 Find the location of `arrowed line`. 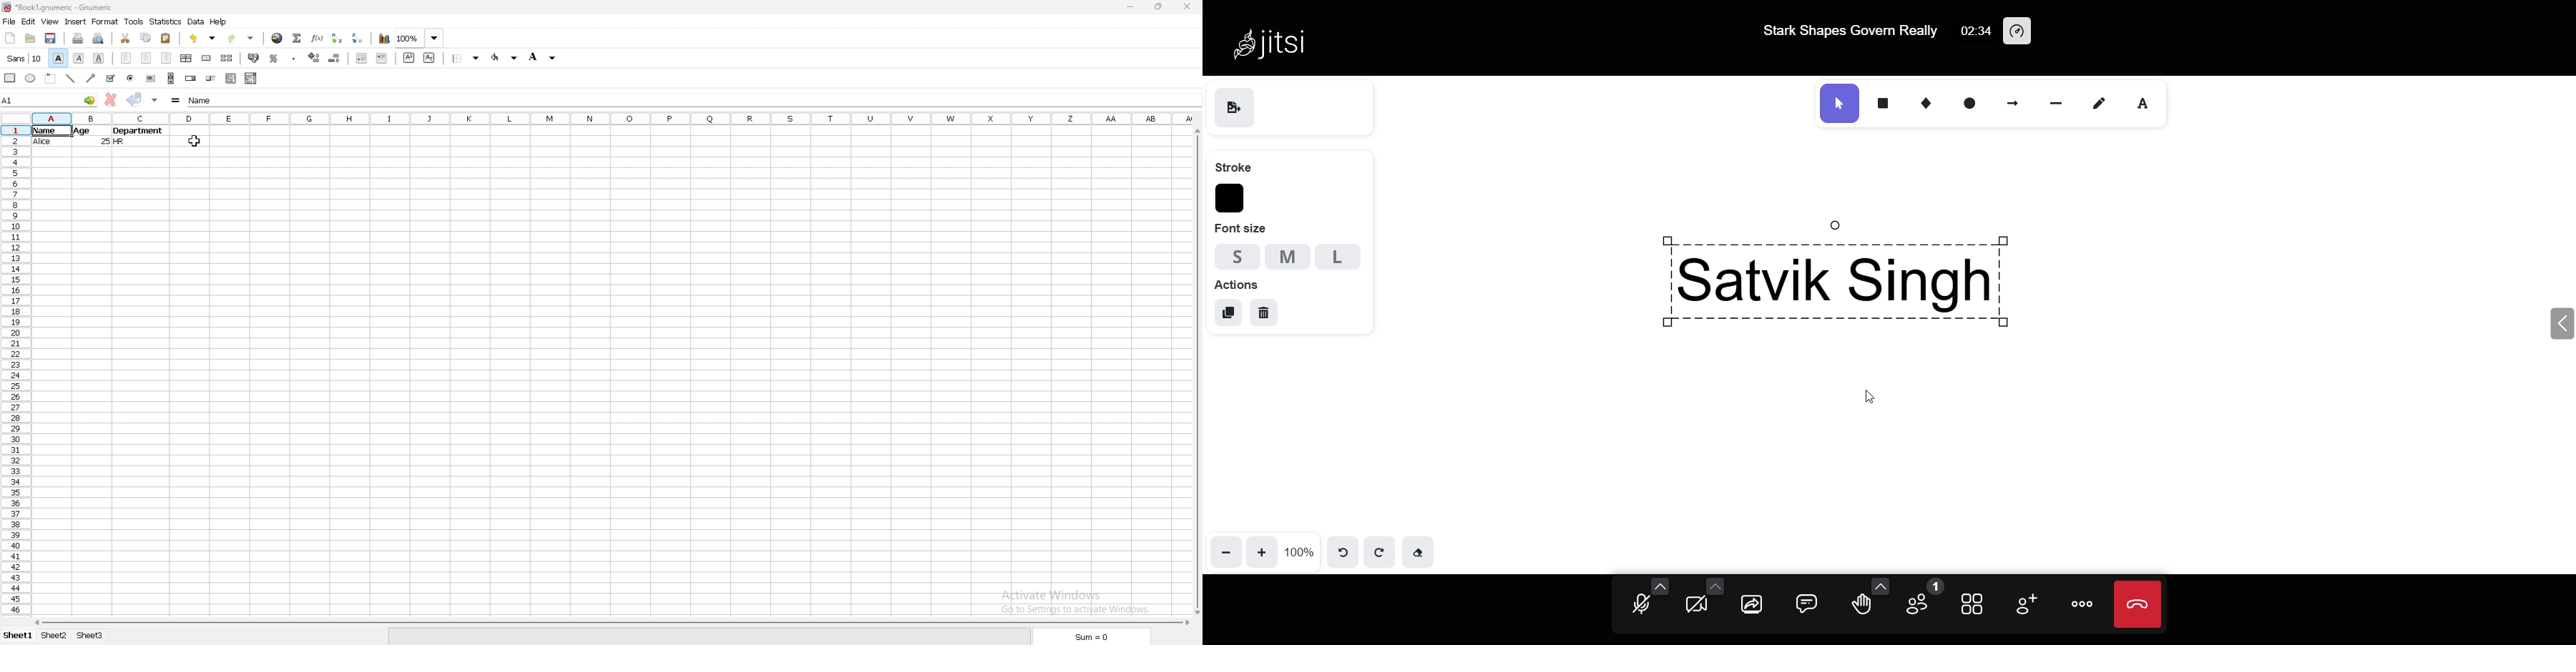

arrowed line is located at coordinates (92, 77).